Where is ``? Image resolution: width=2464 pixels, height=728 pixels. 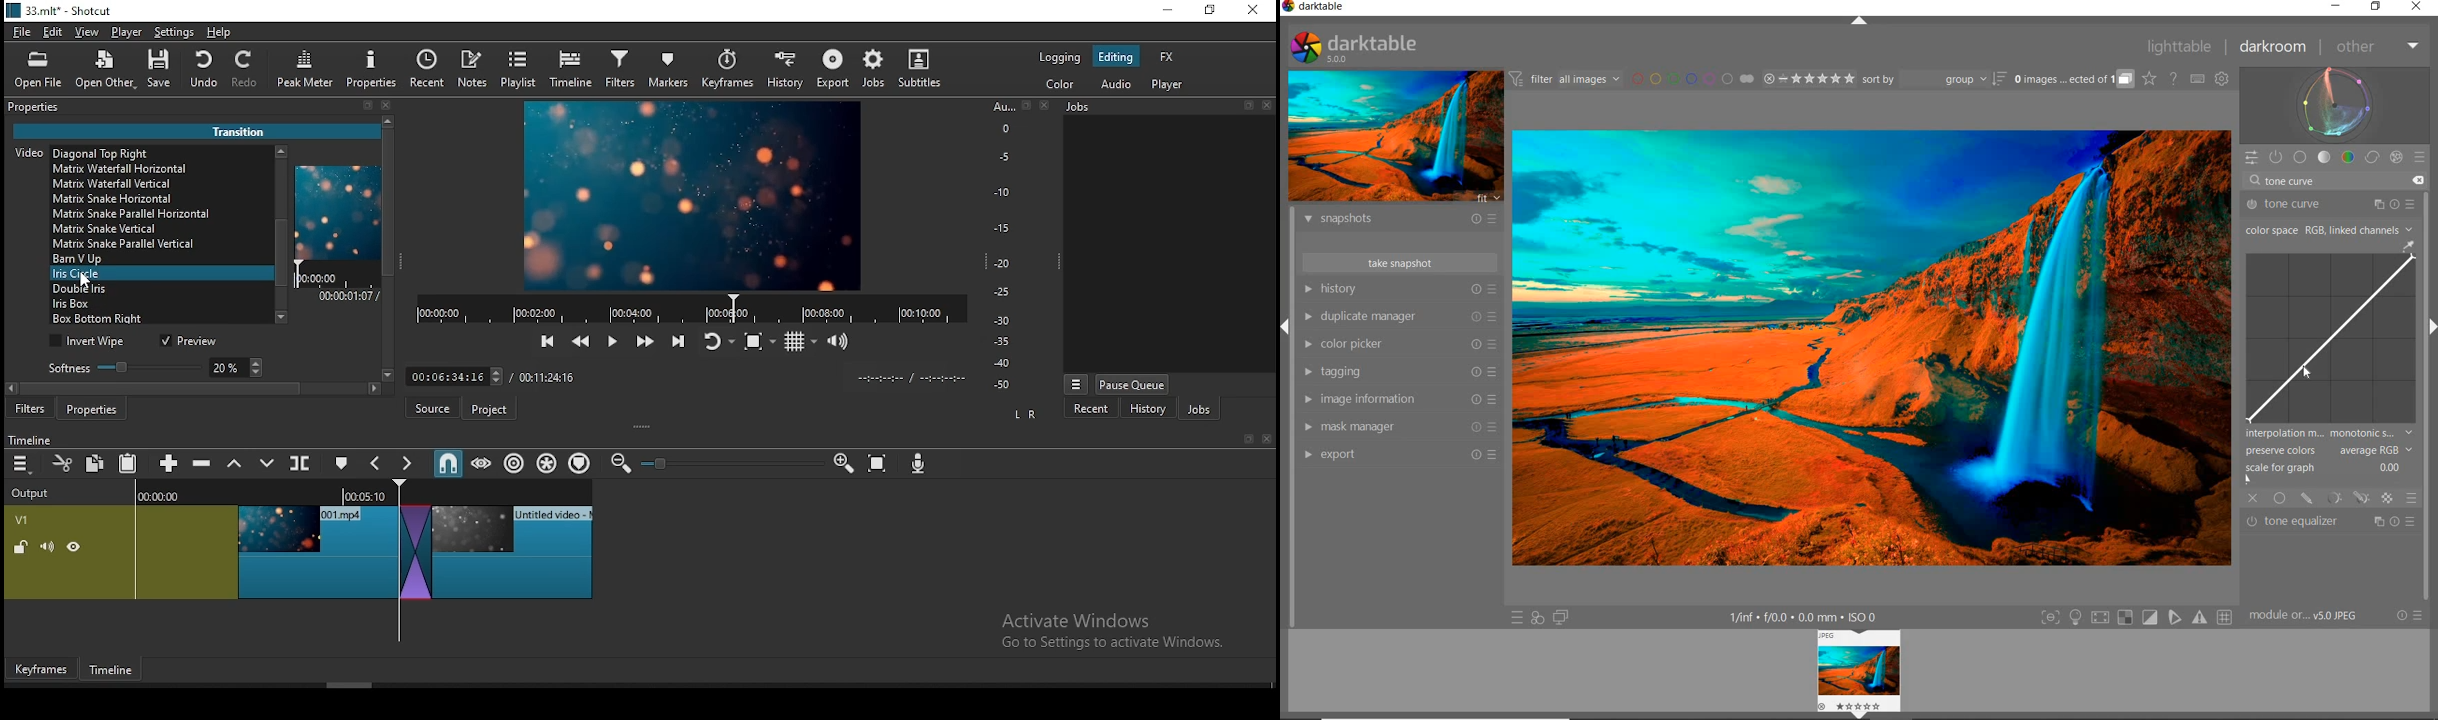
 is located at coordinates (1269, 105).